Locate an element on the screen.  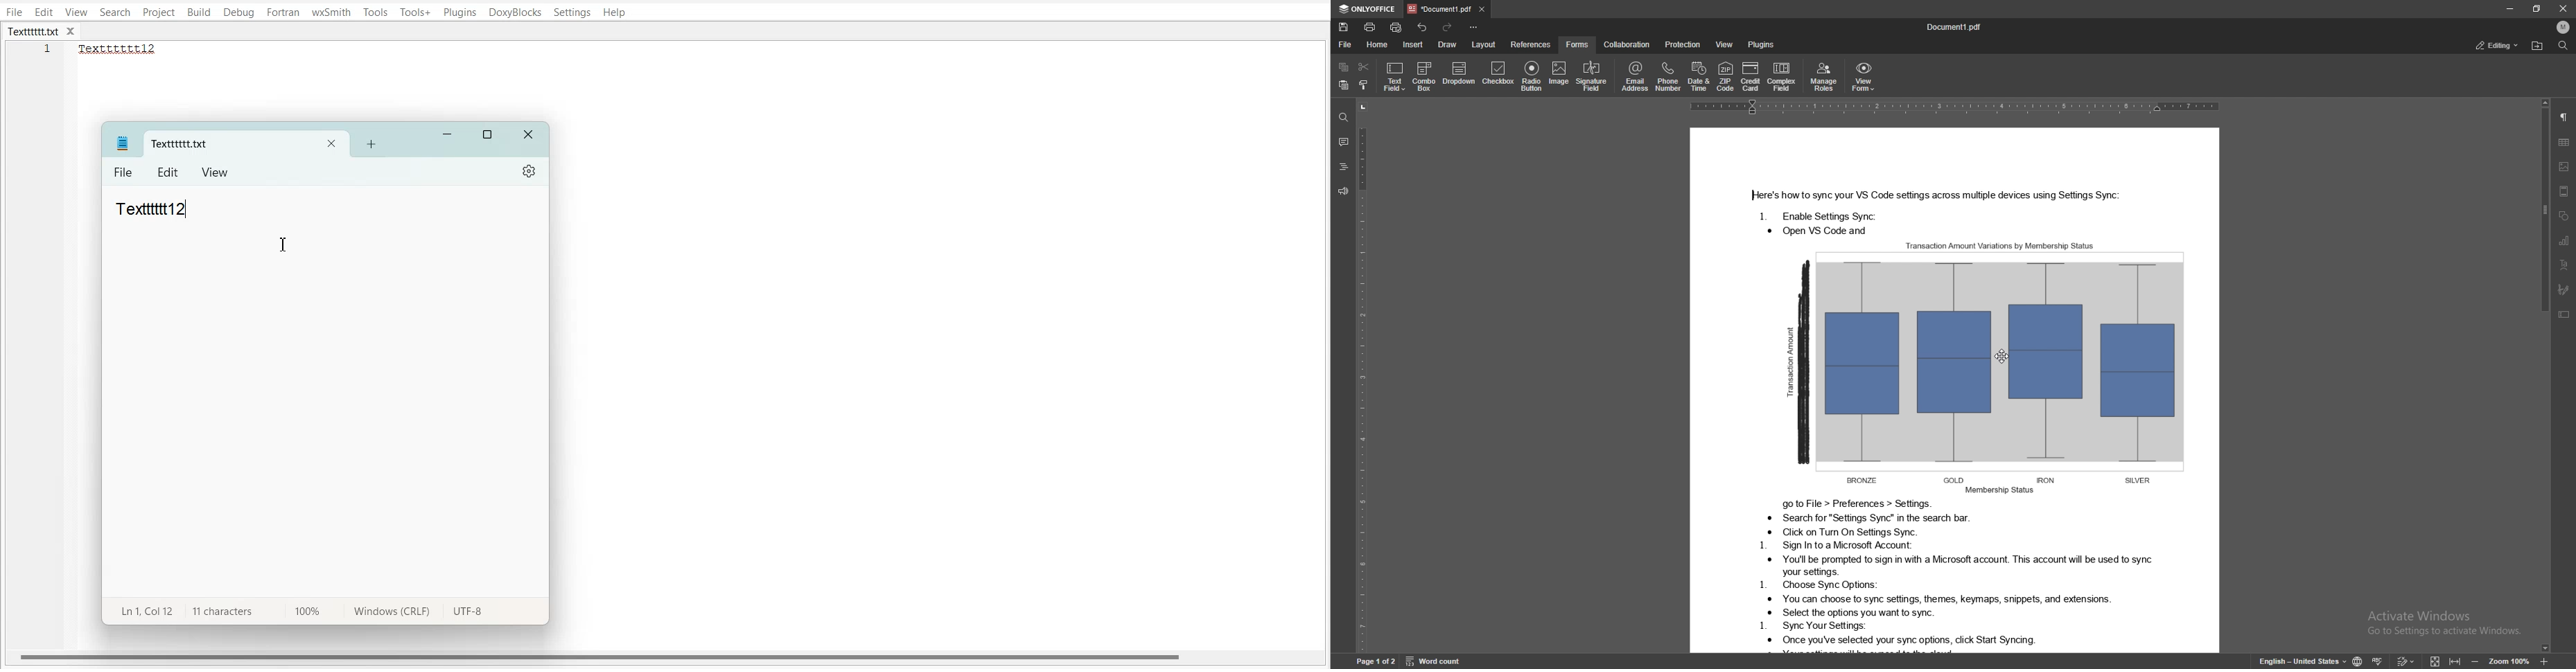
combo box is located at coordinates (1424, 76).